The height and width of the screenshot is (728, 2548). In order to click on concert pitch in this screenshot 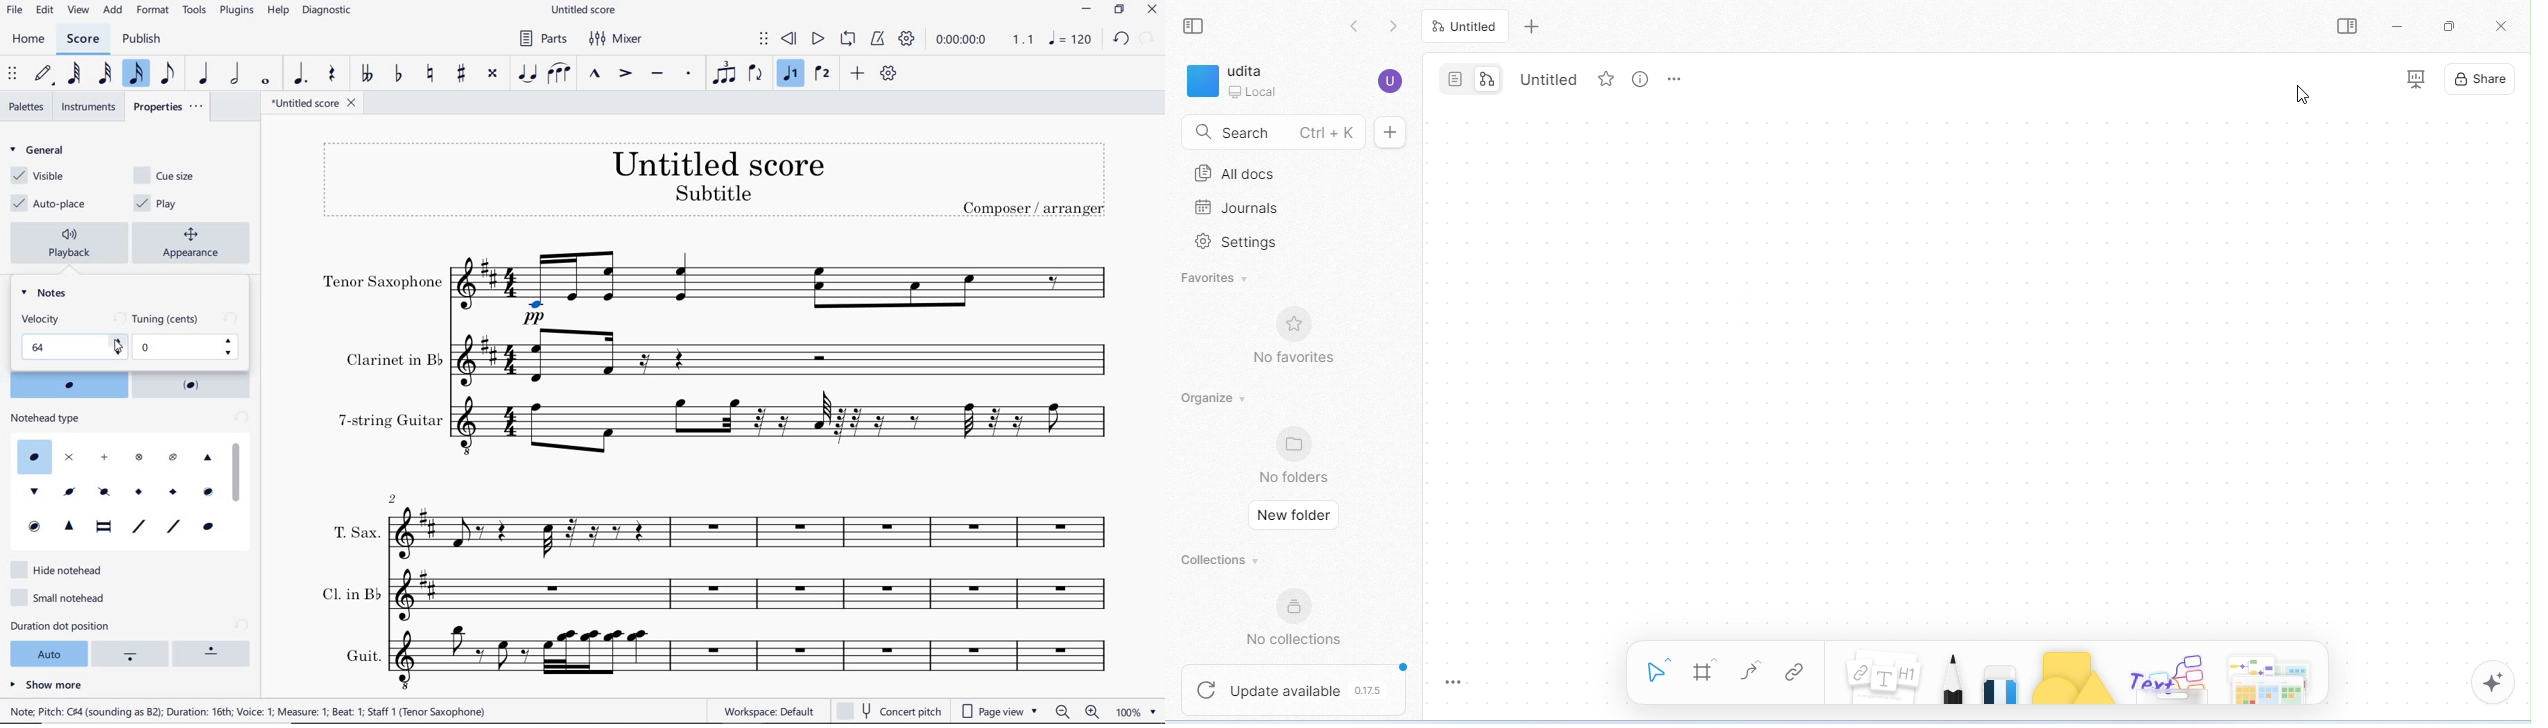, I will do `click(888, 709)`.